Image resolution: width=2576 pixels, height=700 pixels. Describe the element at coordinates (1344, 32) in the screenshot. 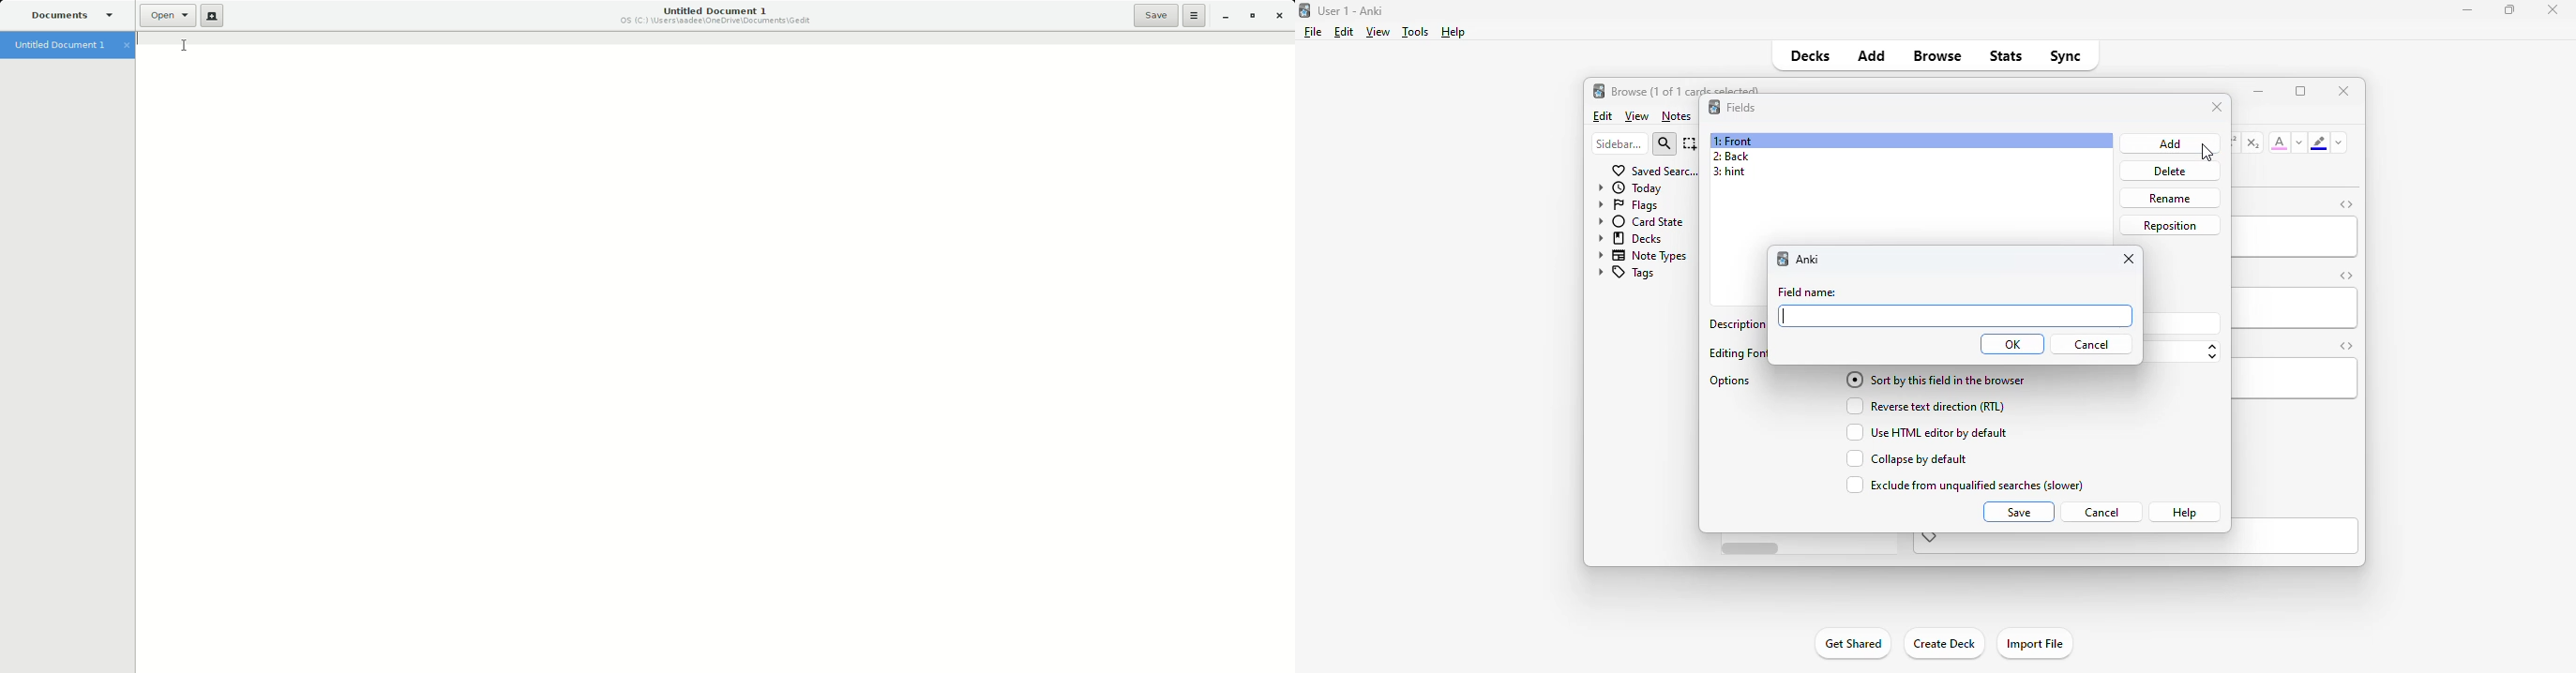

I see `edit` at that location.